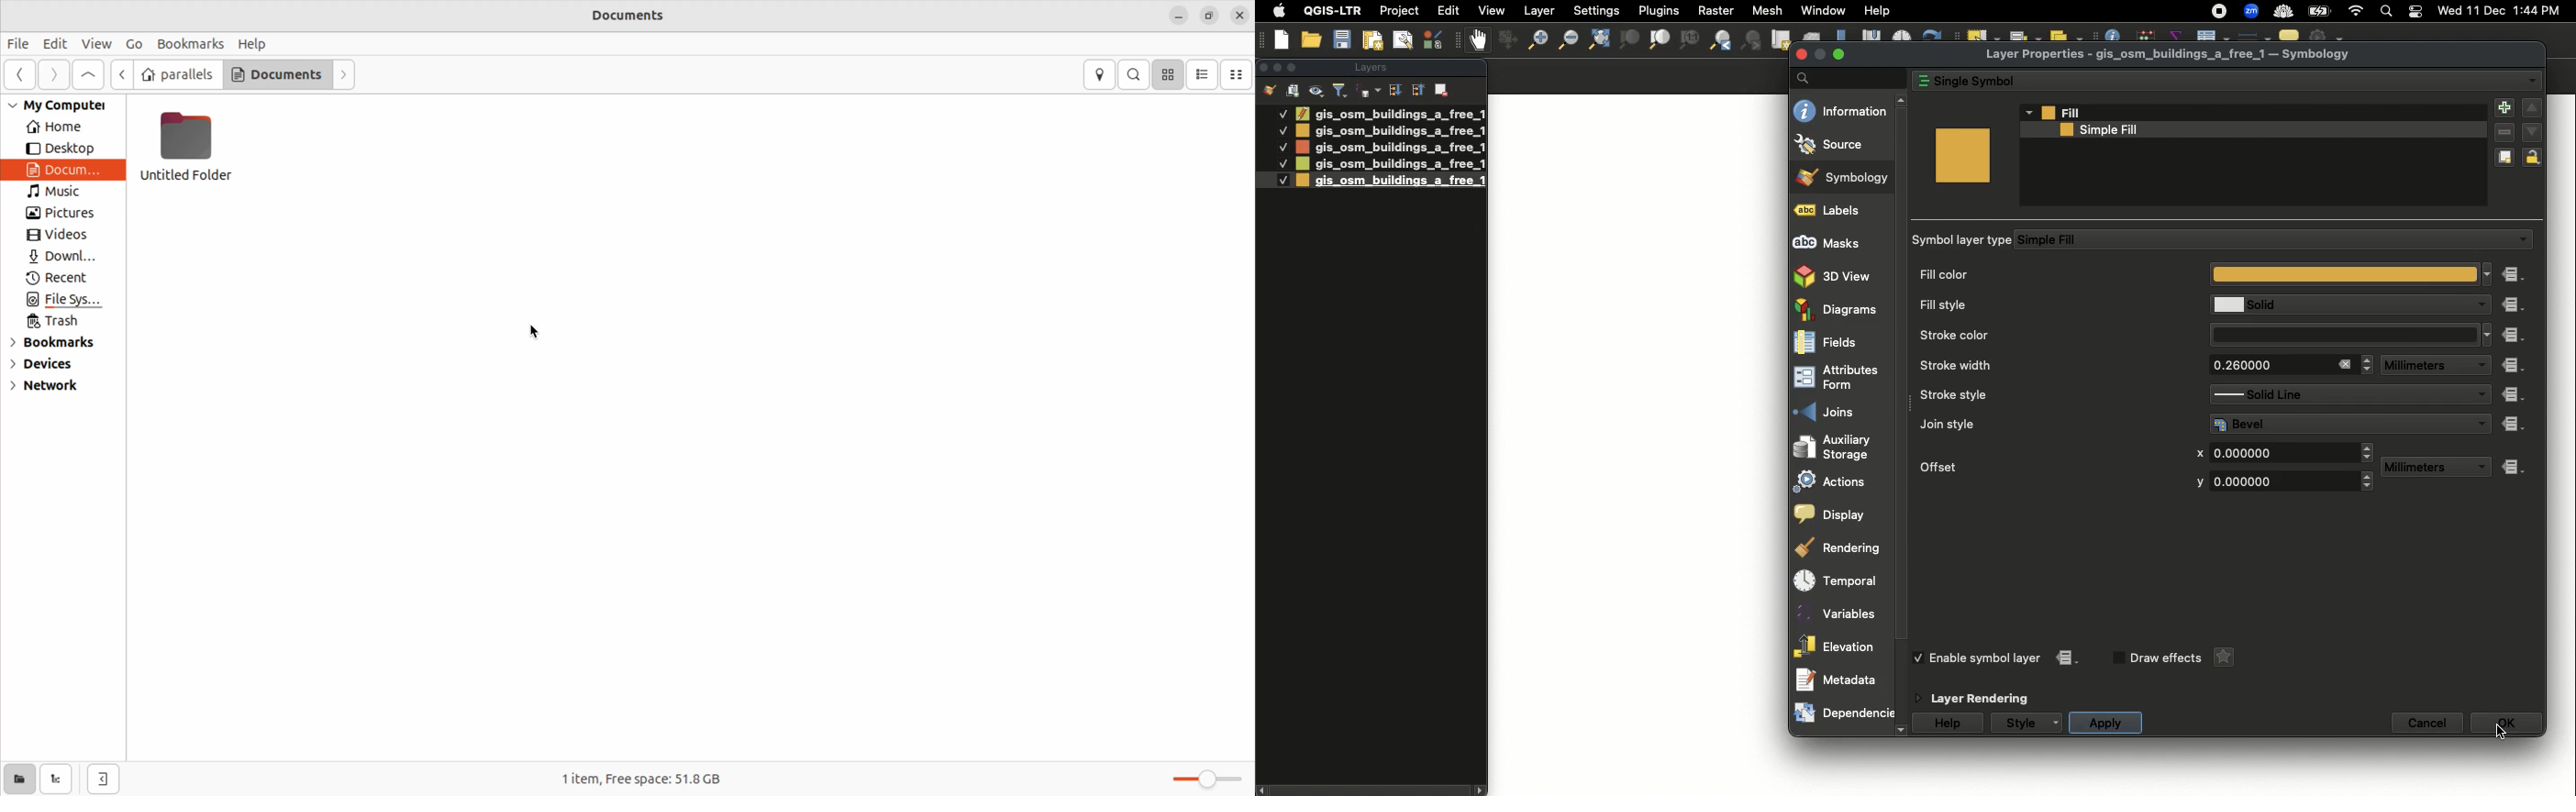  Describe the element at coordinates (1720, 40) in the screenshot. I see `Zoom last` at that location.